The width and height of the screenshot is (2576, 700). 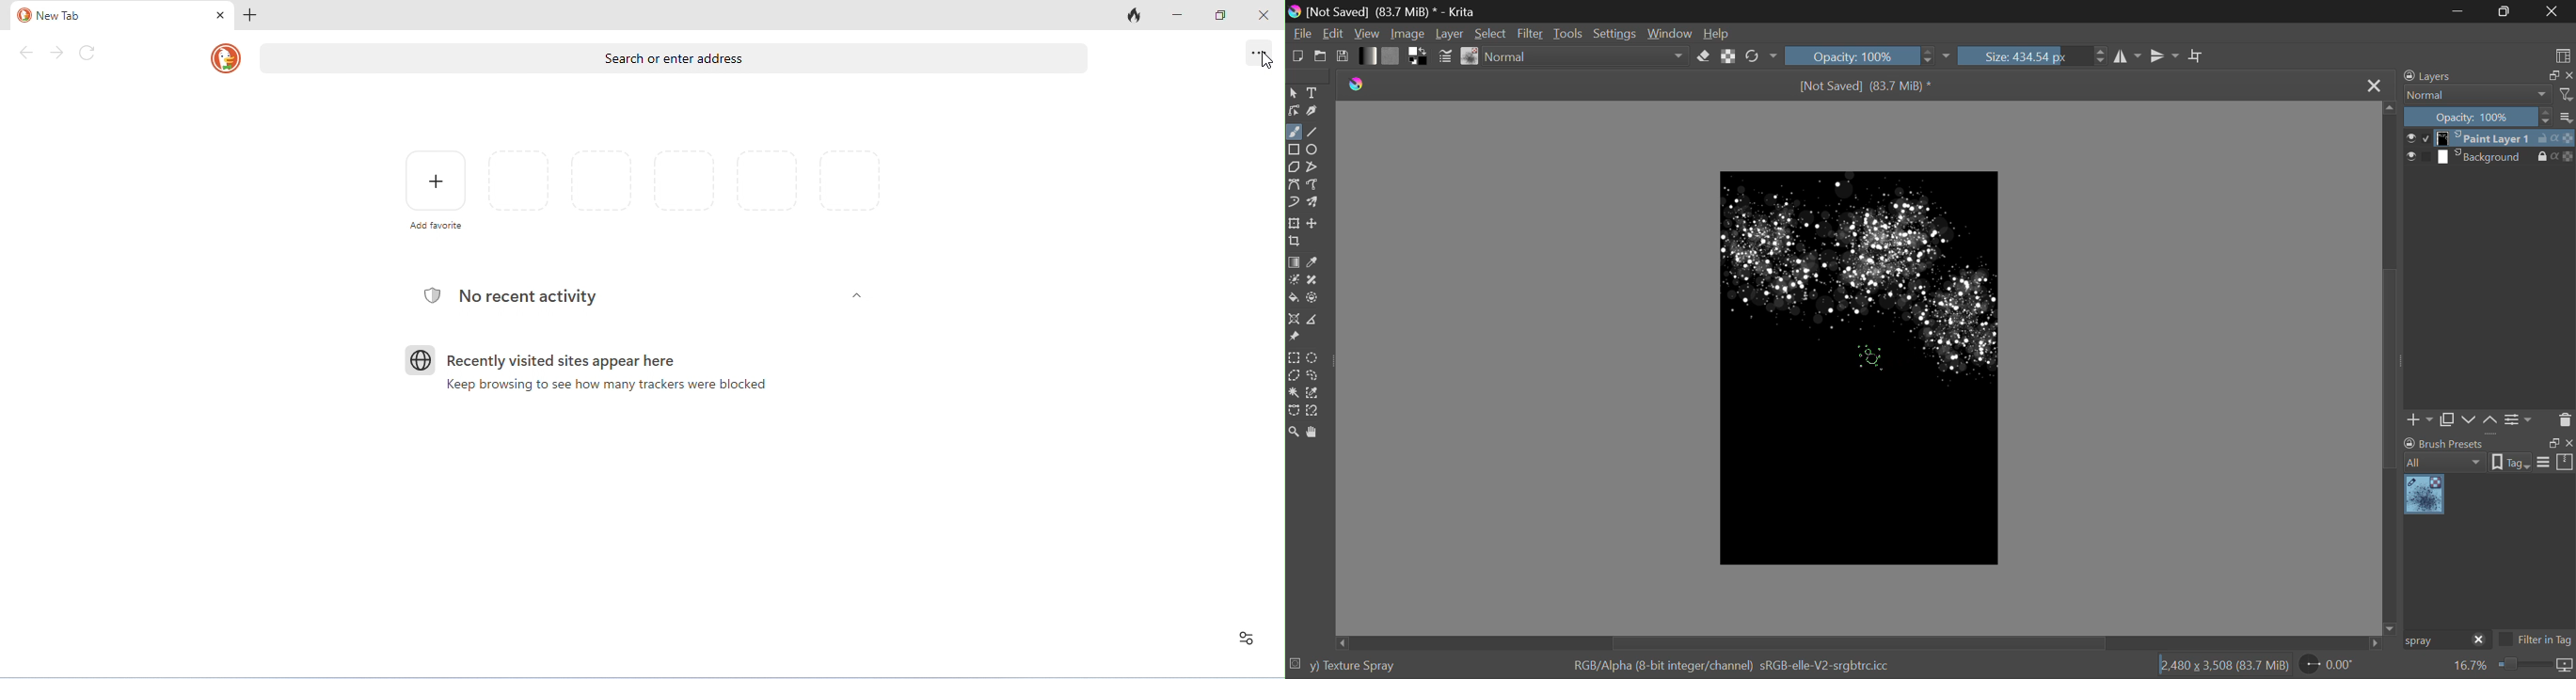 What do you see at coordinates (1729, 56) in the screenshot?
I see `Lock Alpha` at bounding box center [1729, 56].